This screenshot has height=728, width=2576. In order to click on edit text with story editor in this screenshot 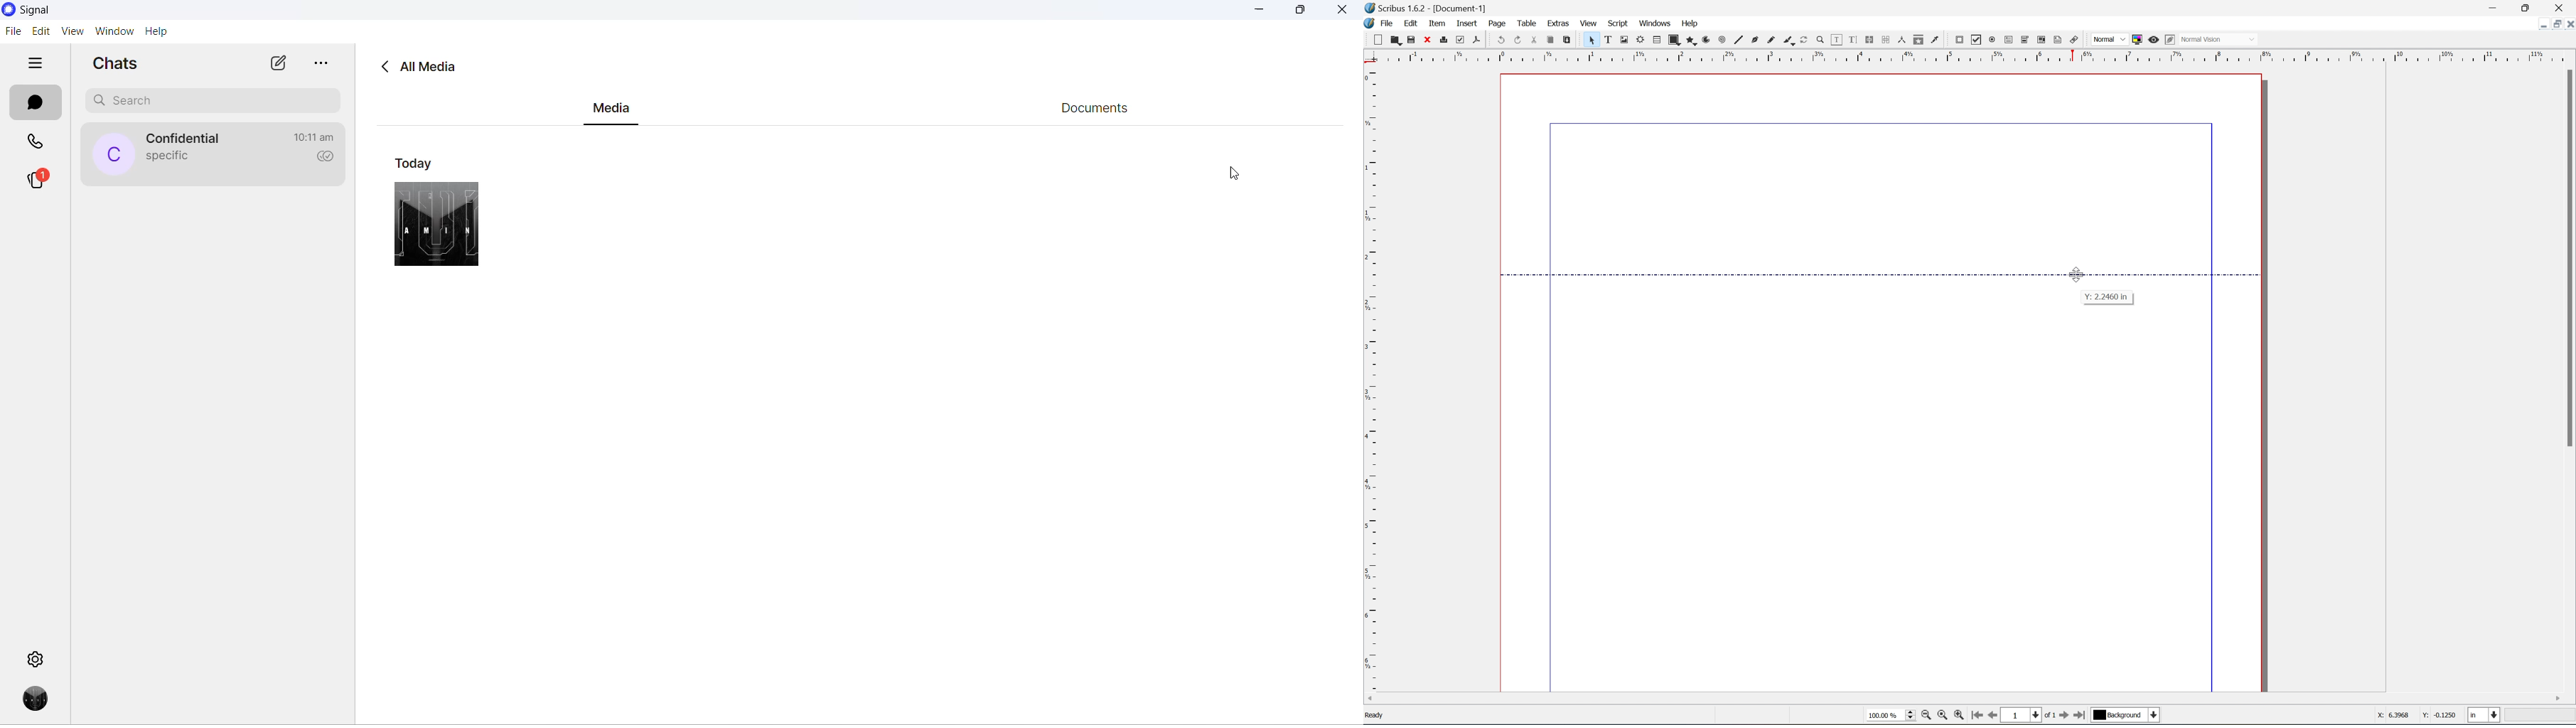, I will do `click(1854, 40)`.